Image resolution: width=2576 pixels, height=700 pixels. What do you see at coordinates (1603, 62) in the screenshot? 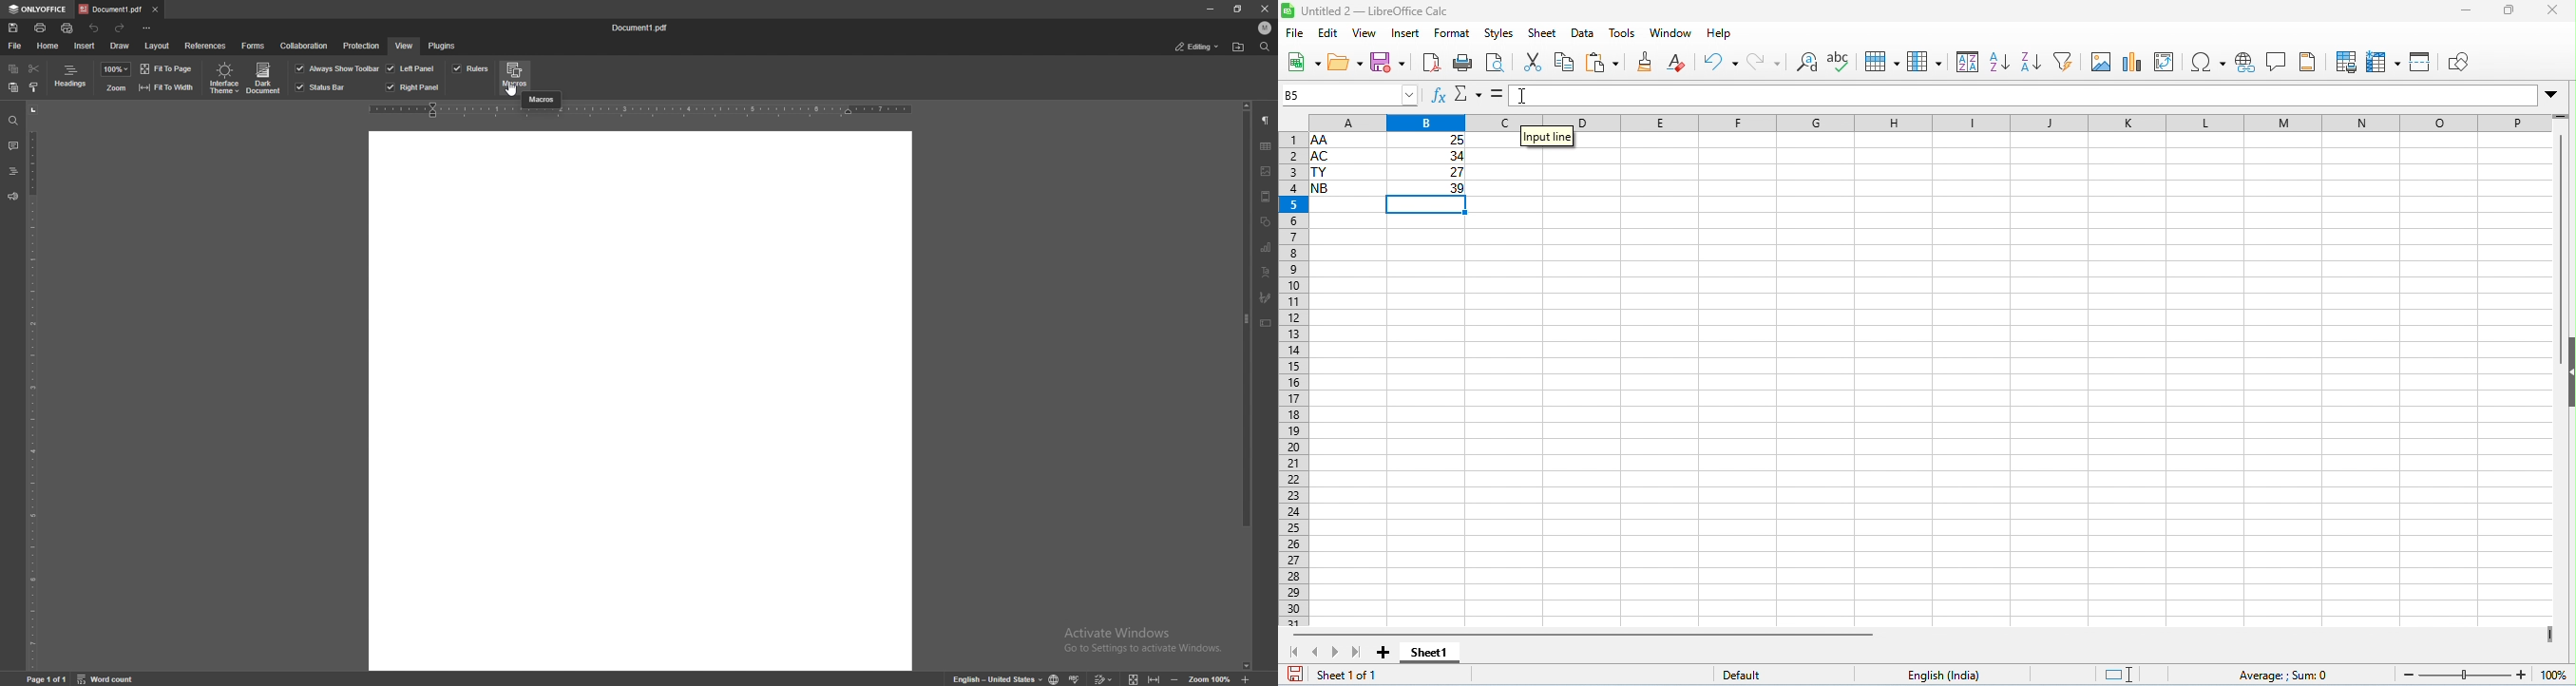
I see `paste` at bounding box center [1603, 62].